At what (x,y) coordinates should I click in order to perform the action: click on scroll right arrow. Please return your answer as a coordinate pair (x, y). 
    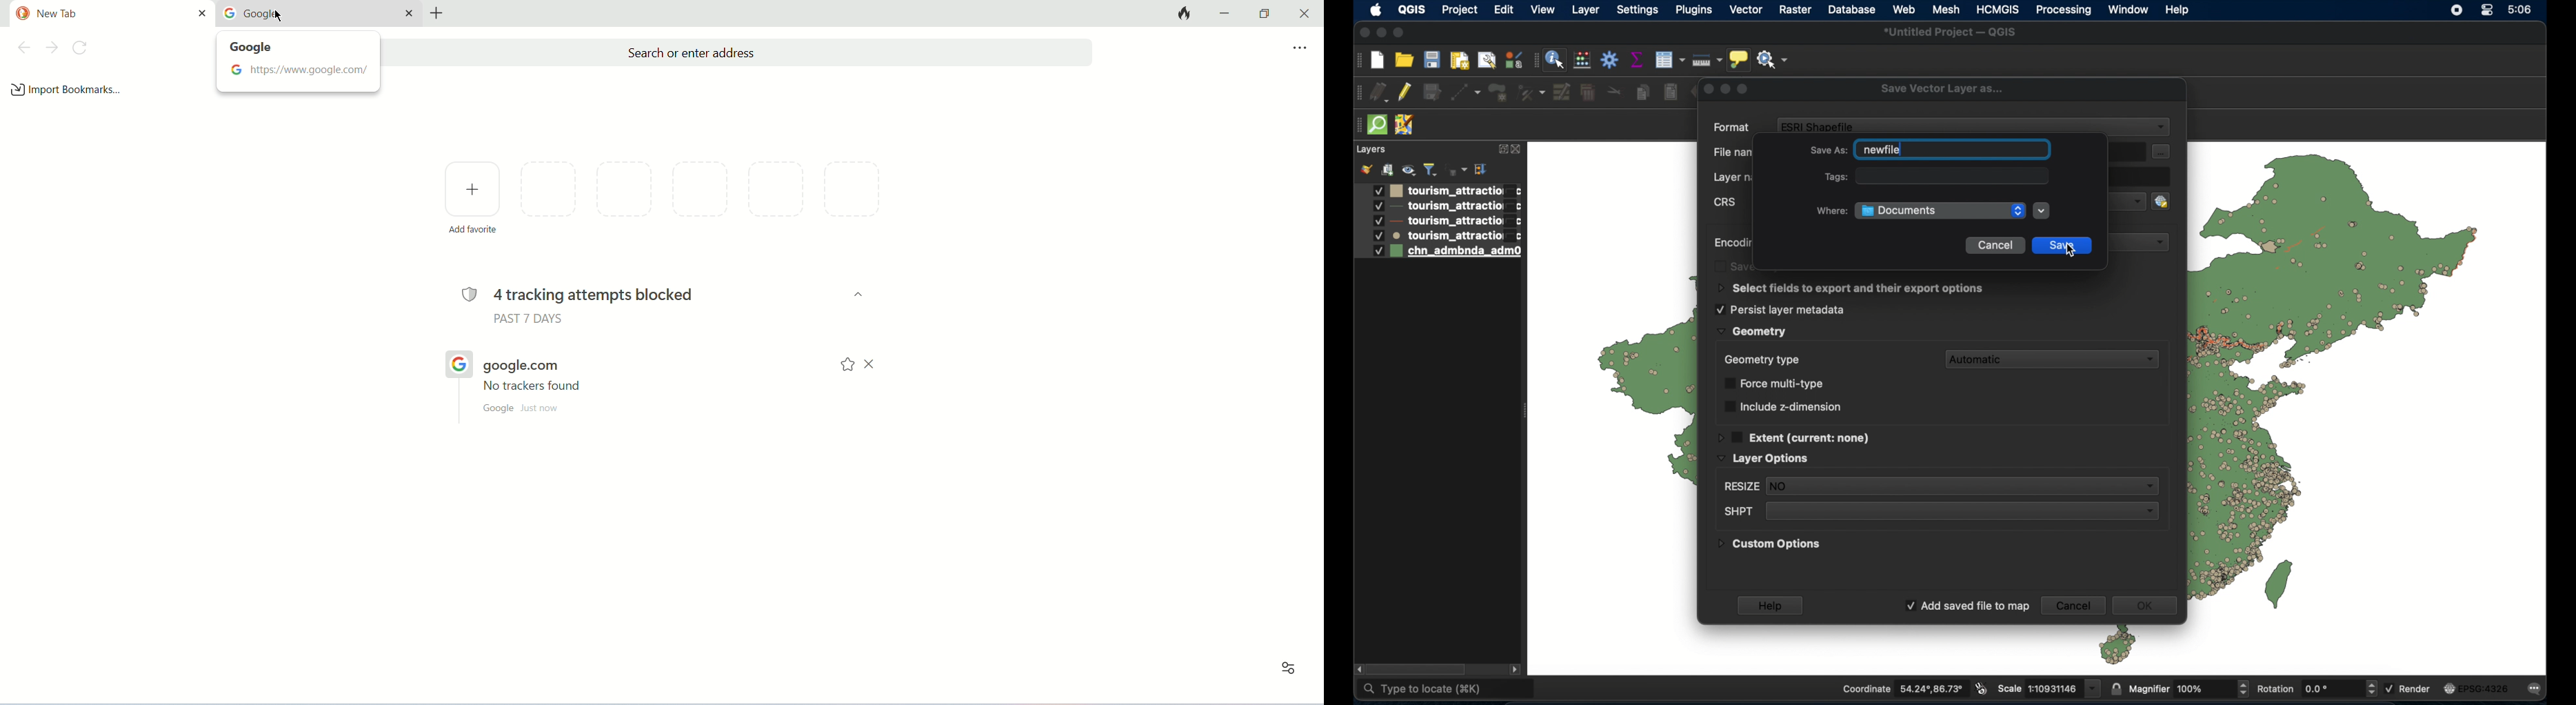
    Looking at the image, I should click on (1515, 668).